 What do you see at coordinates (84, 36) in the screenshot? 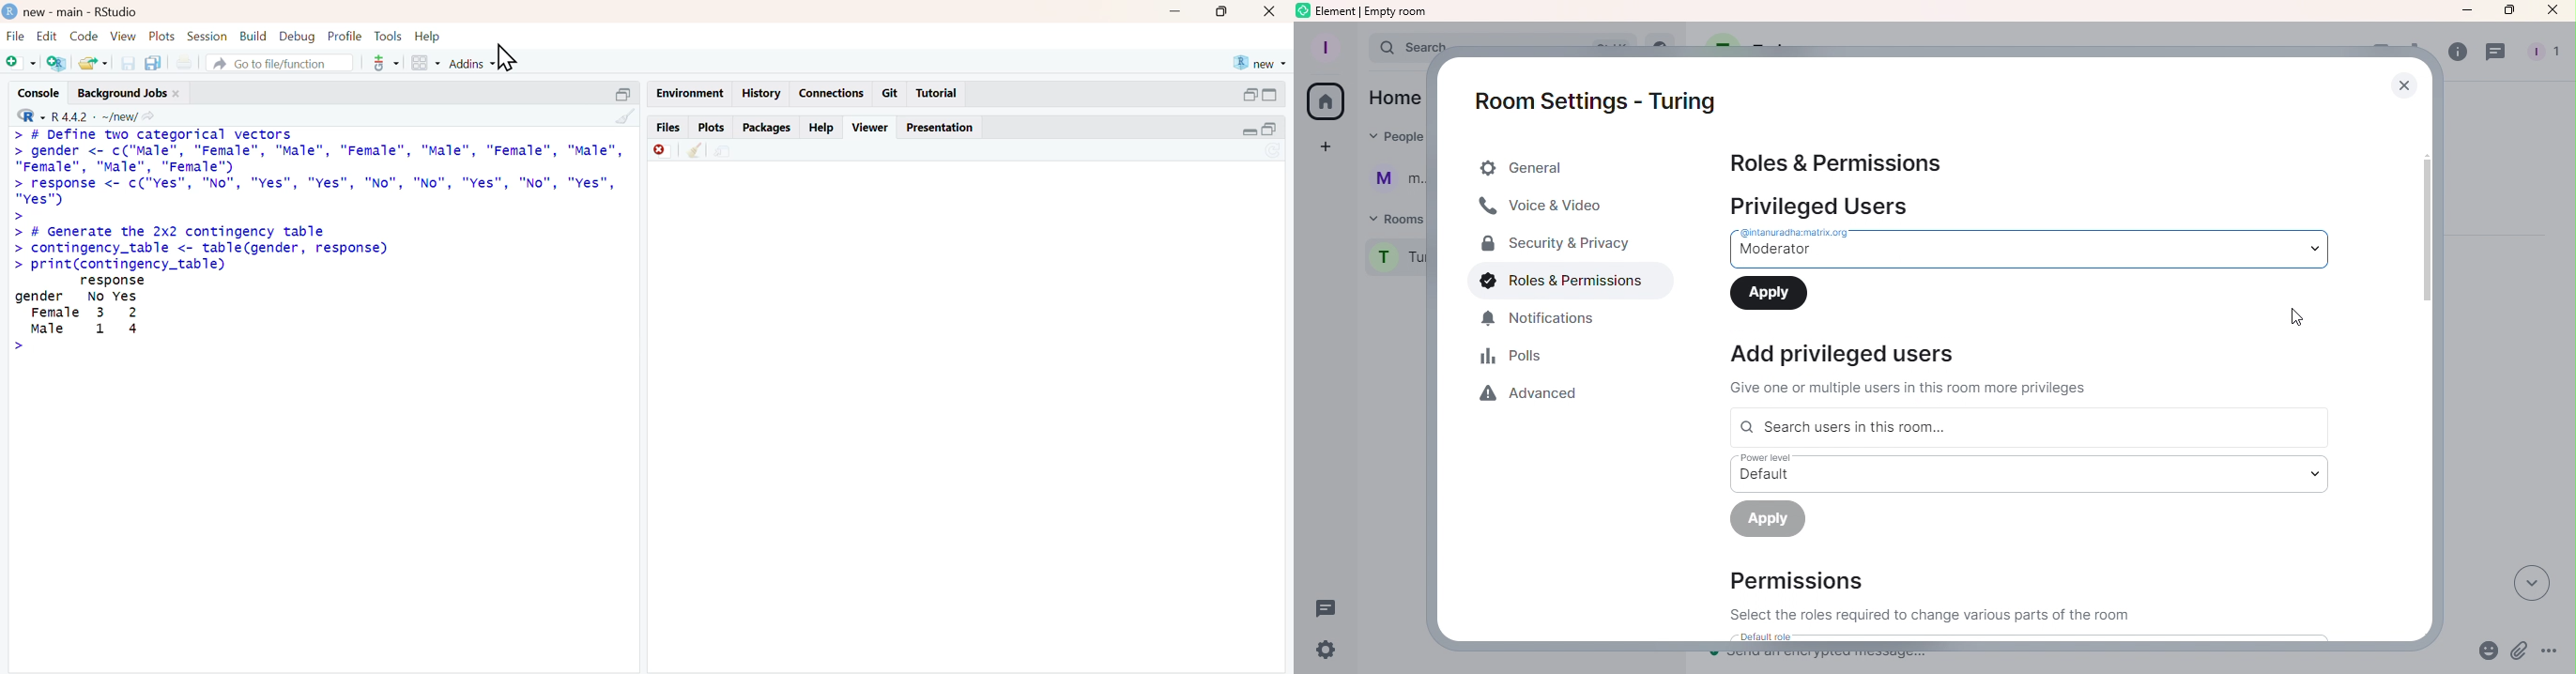
I see `code` at bounding box center [84, 36].